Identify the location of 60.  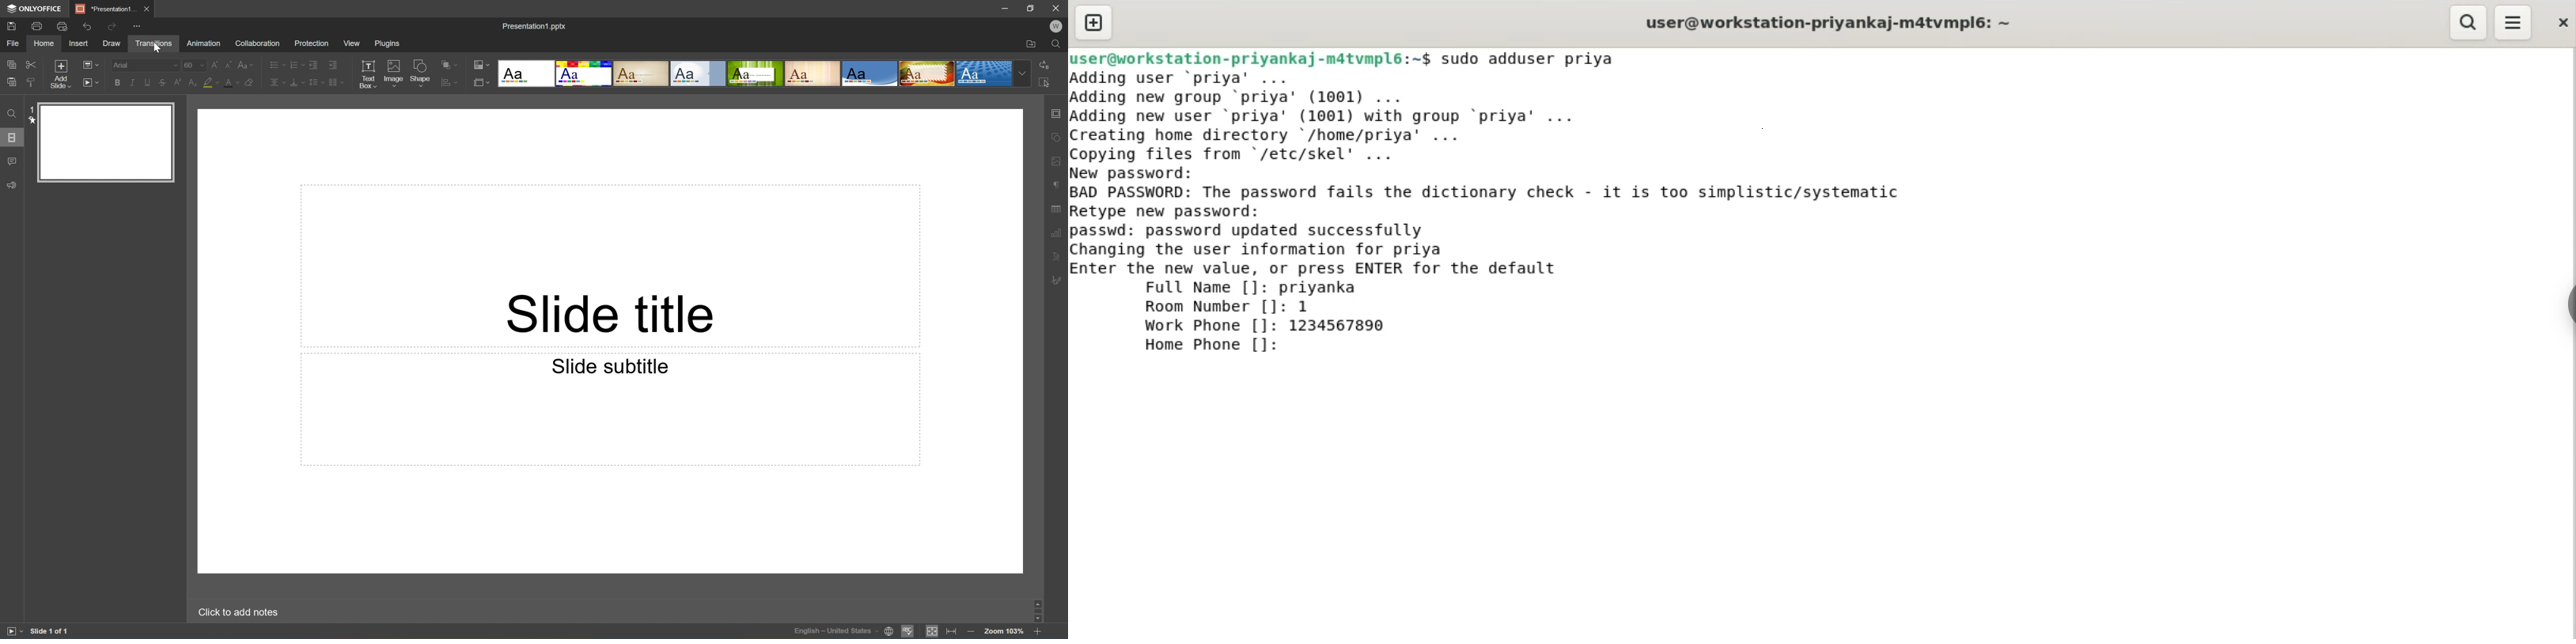
(194, 65).